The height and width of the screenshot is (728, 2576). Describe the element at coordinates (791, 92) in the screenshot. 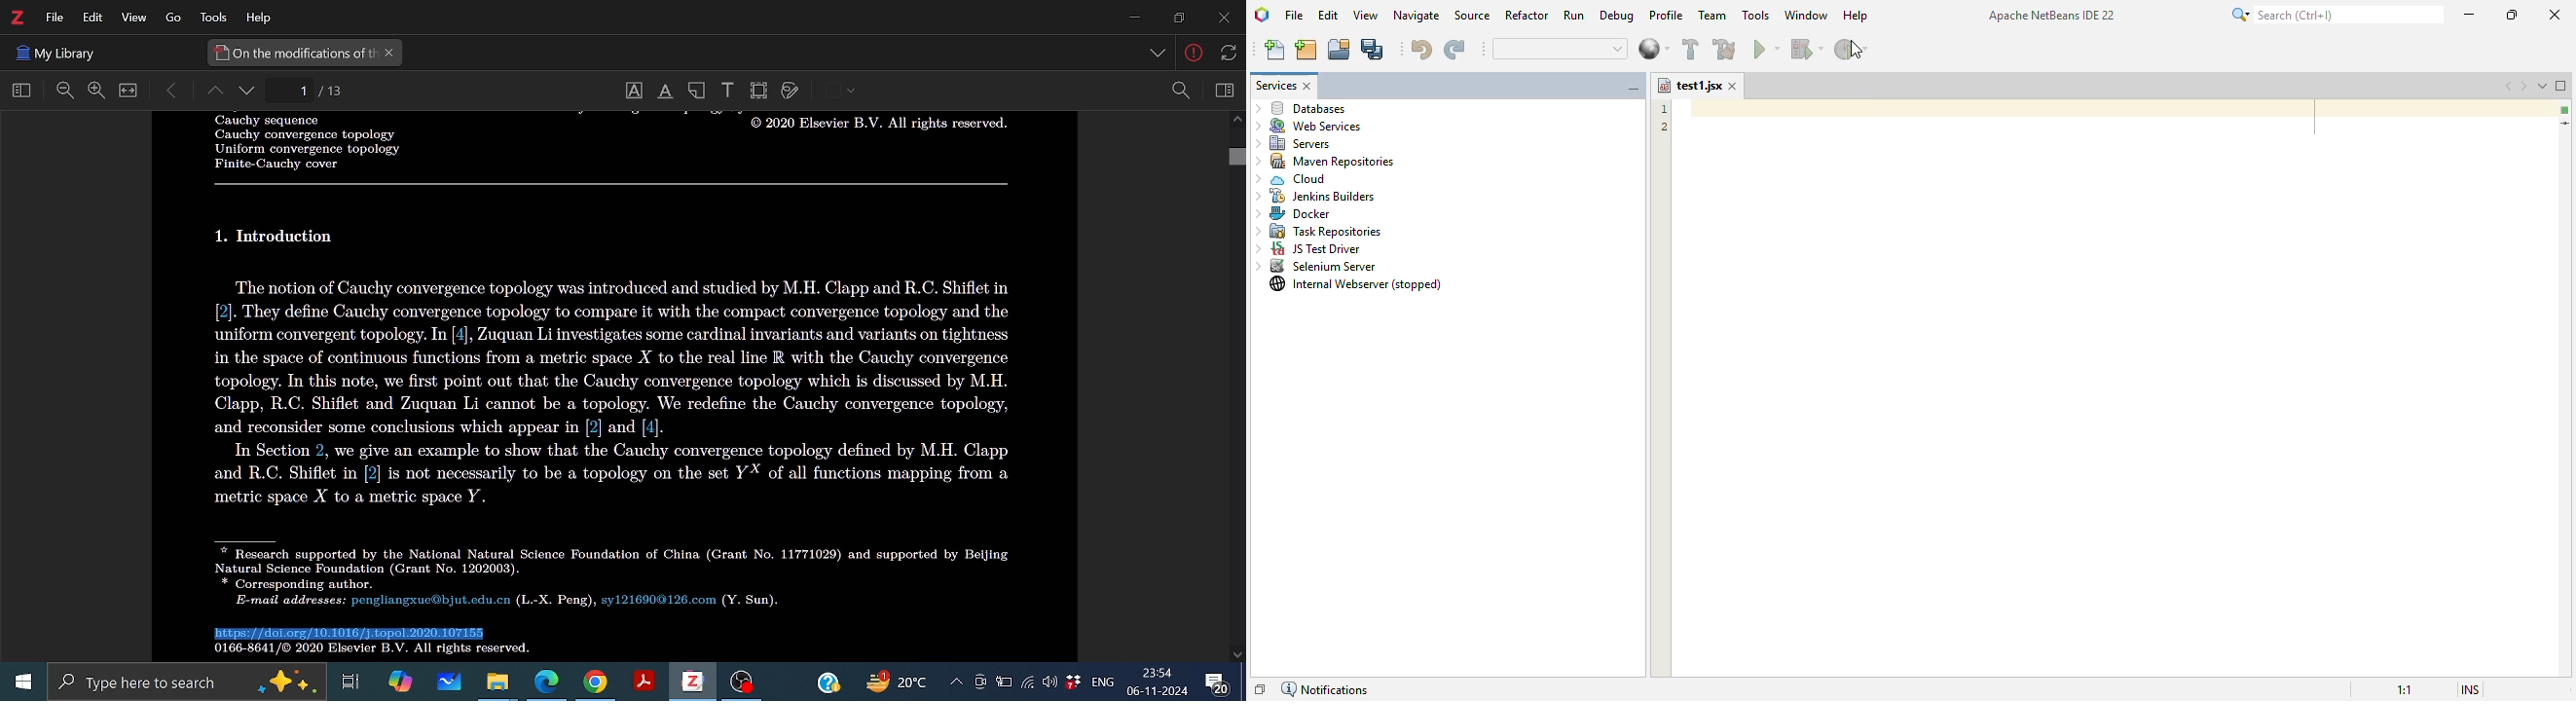

I see `Draw on page` at that location.